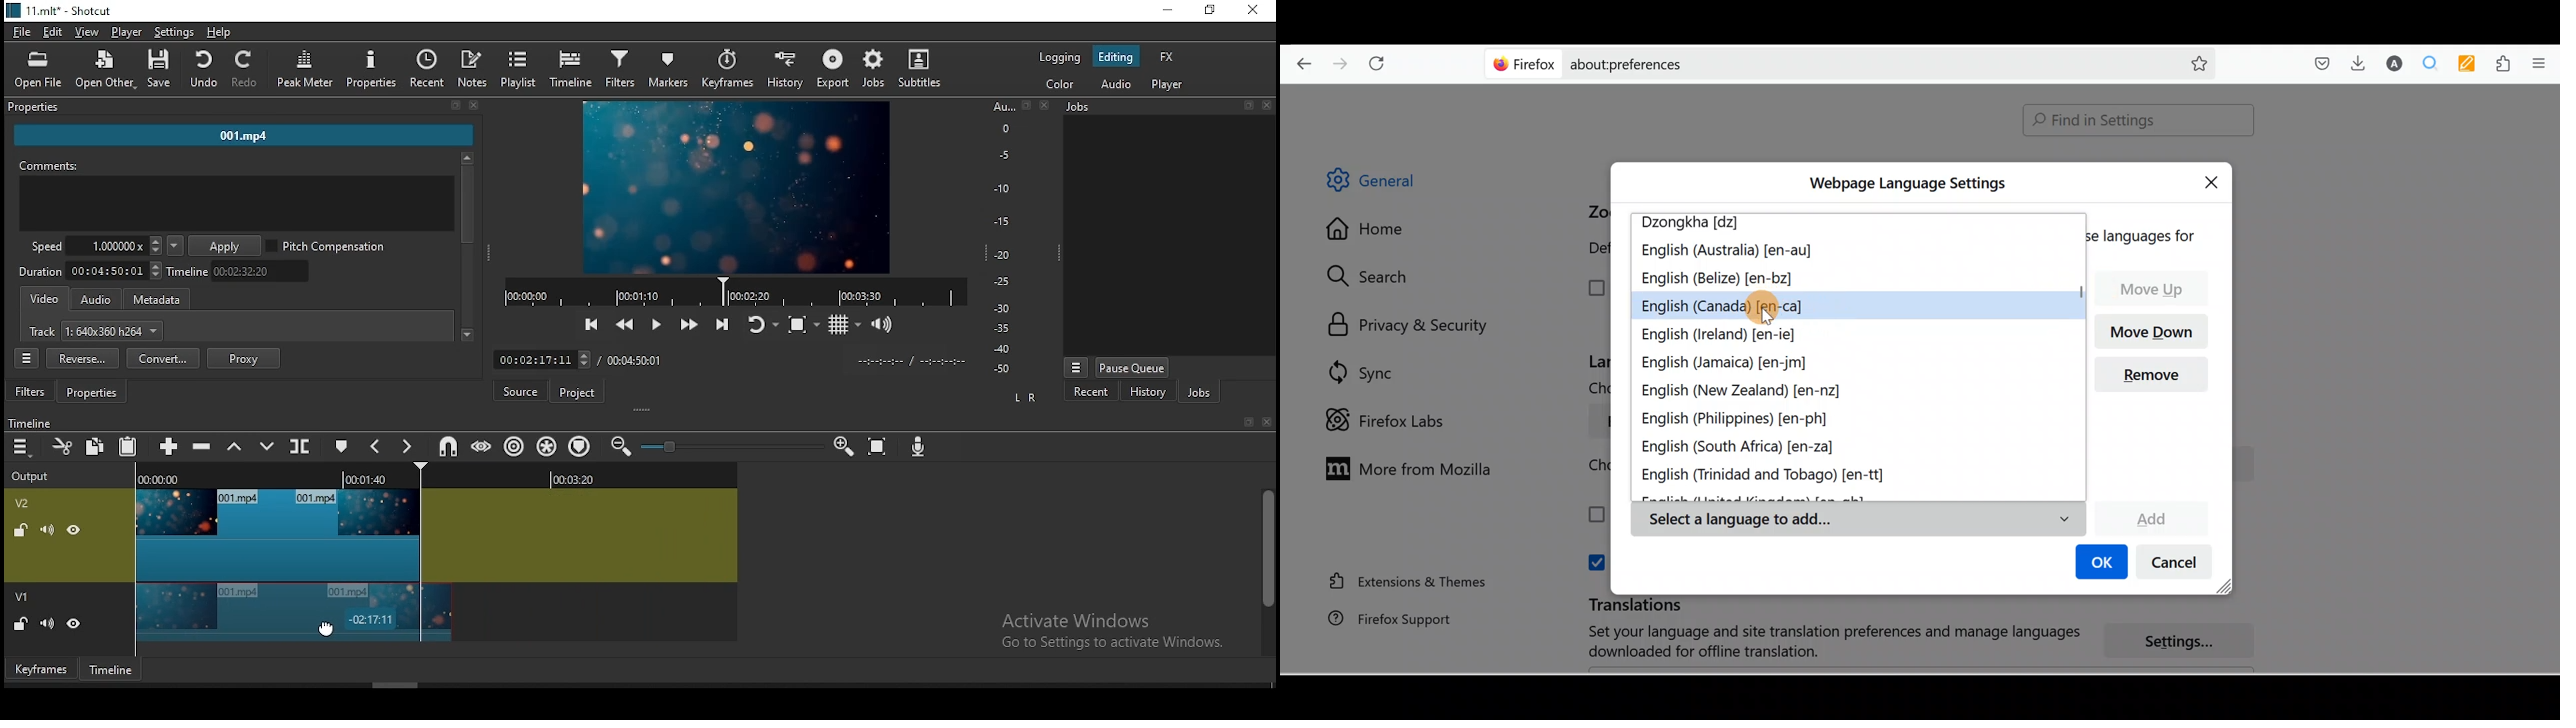  What do you see at coordinates (2178, 565) in the screenshot?
I see `Cancel` at bounding box center [2178, 565].